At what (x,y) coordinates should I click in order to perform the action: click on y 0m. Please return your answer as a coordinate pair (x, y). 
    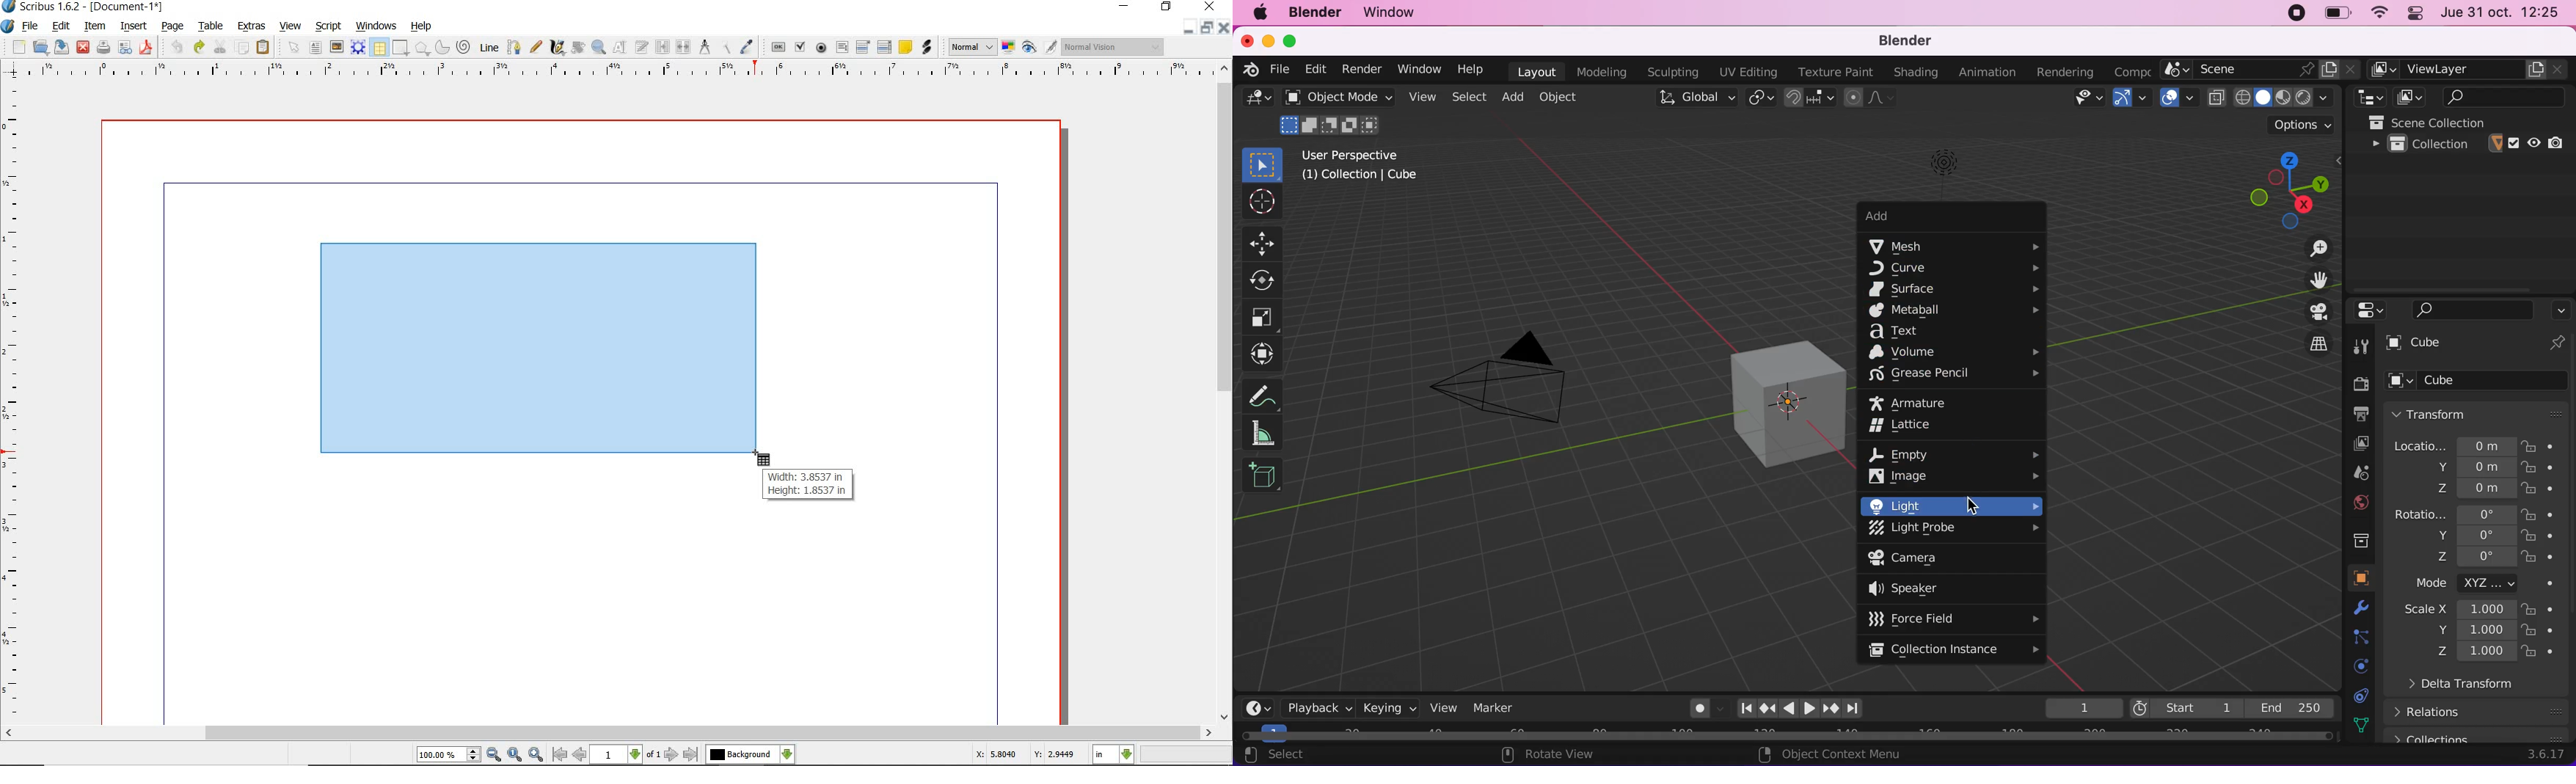
    Looking at the image, I should click on (2467, 468).